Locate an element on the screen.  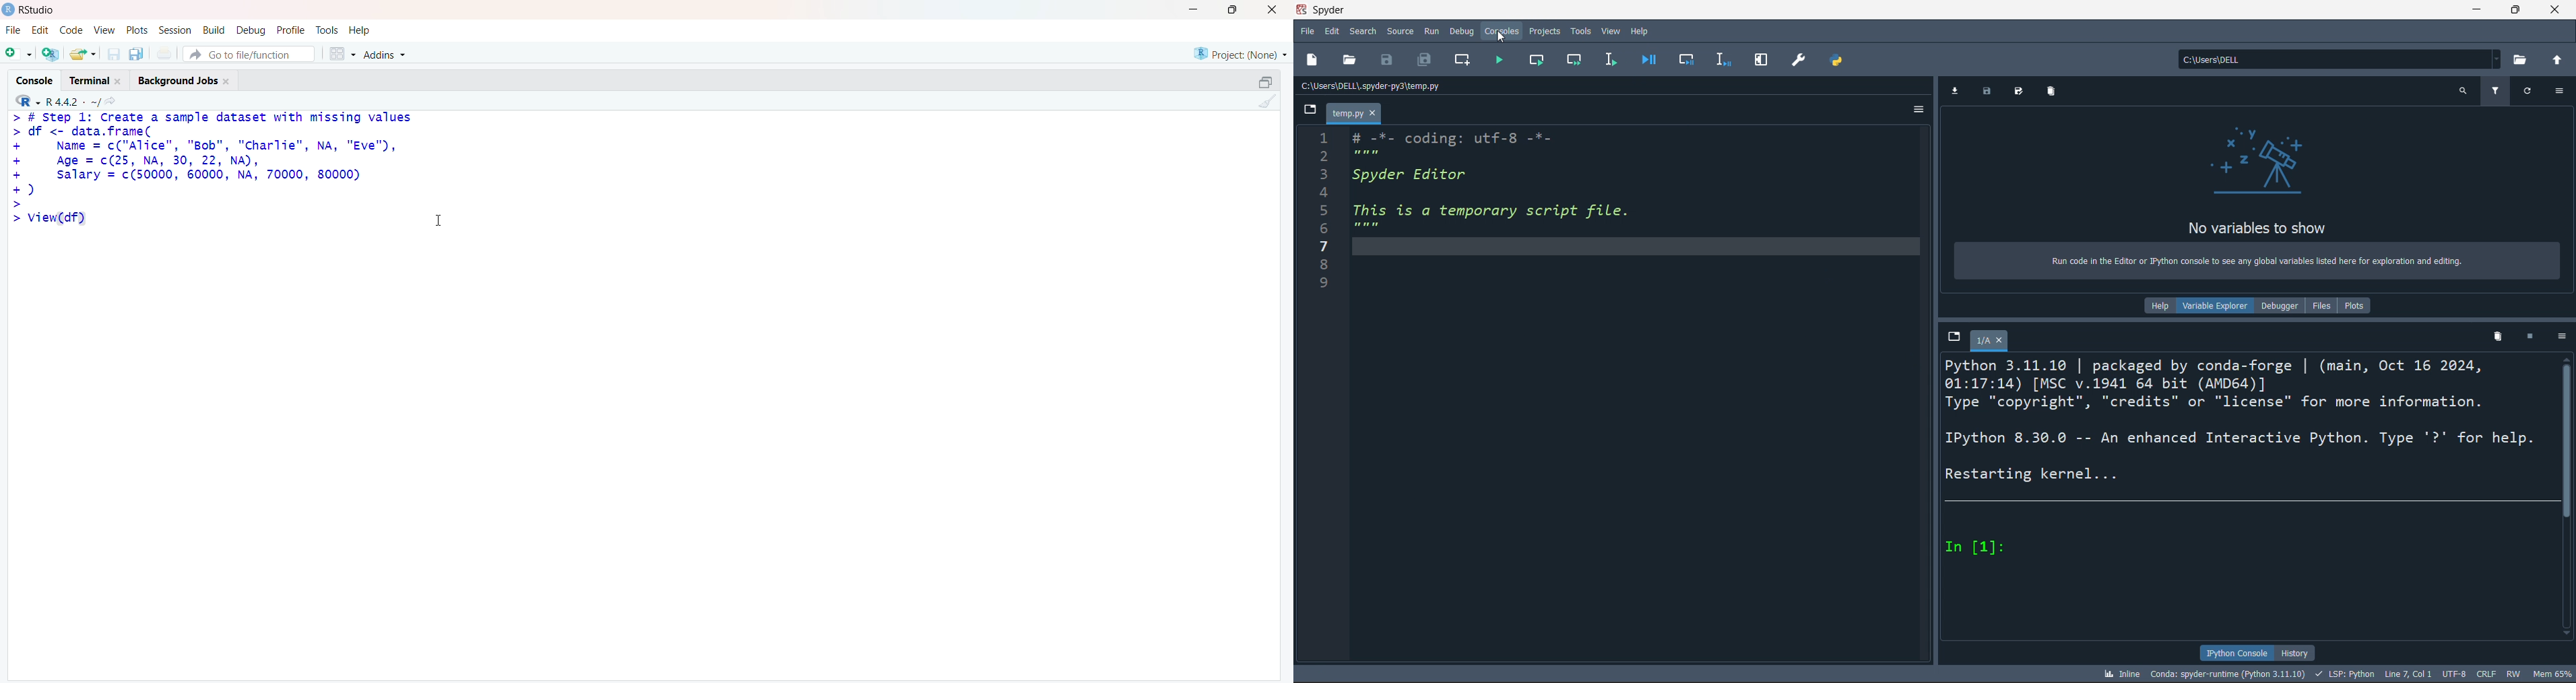
delete kernel is located at coordinates (2501, 336).